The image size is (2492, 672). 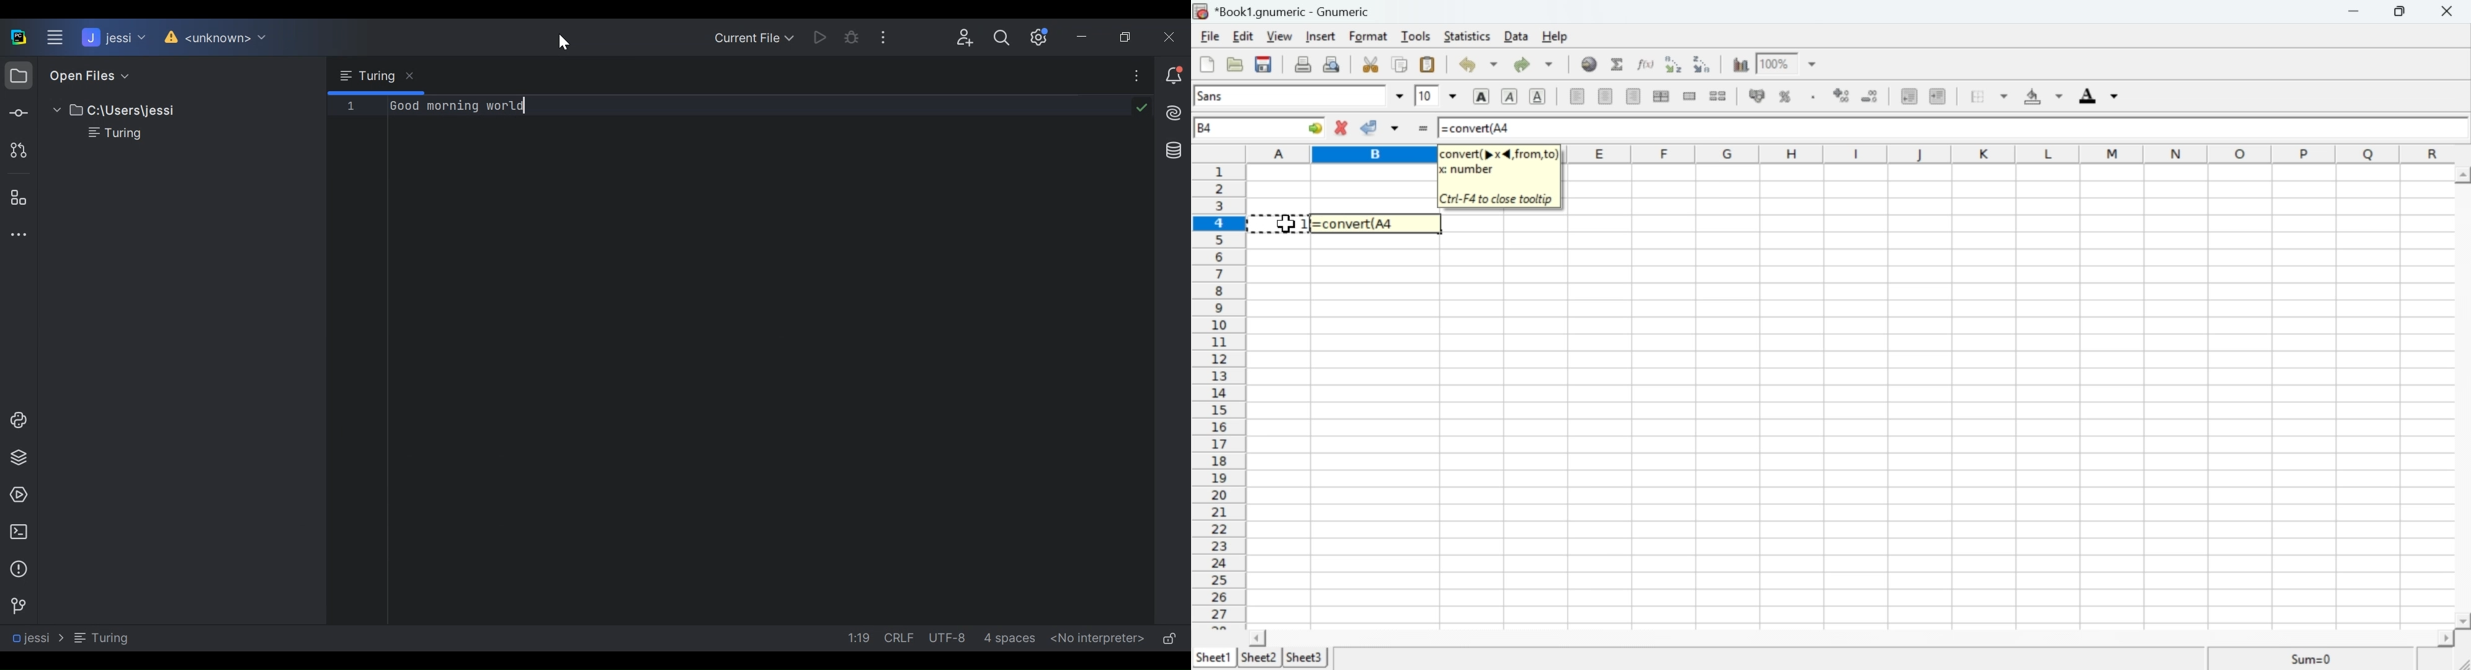 What do you see at coordinates (1417, 36) in the screenshot?
I see `Tools` at bounding box center [1417, 36].